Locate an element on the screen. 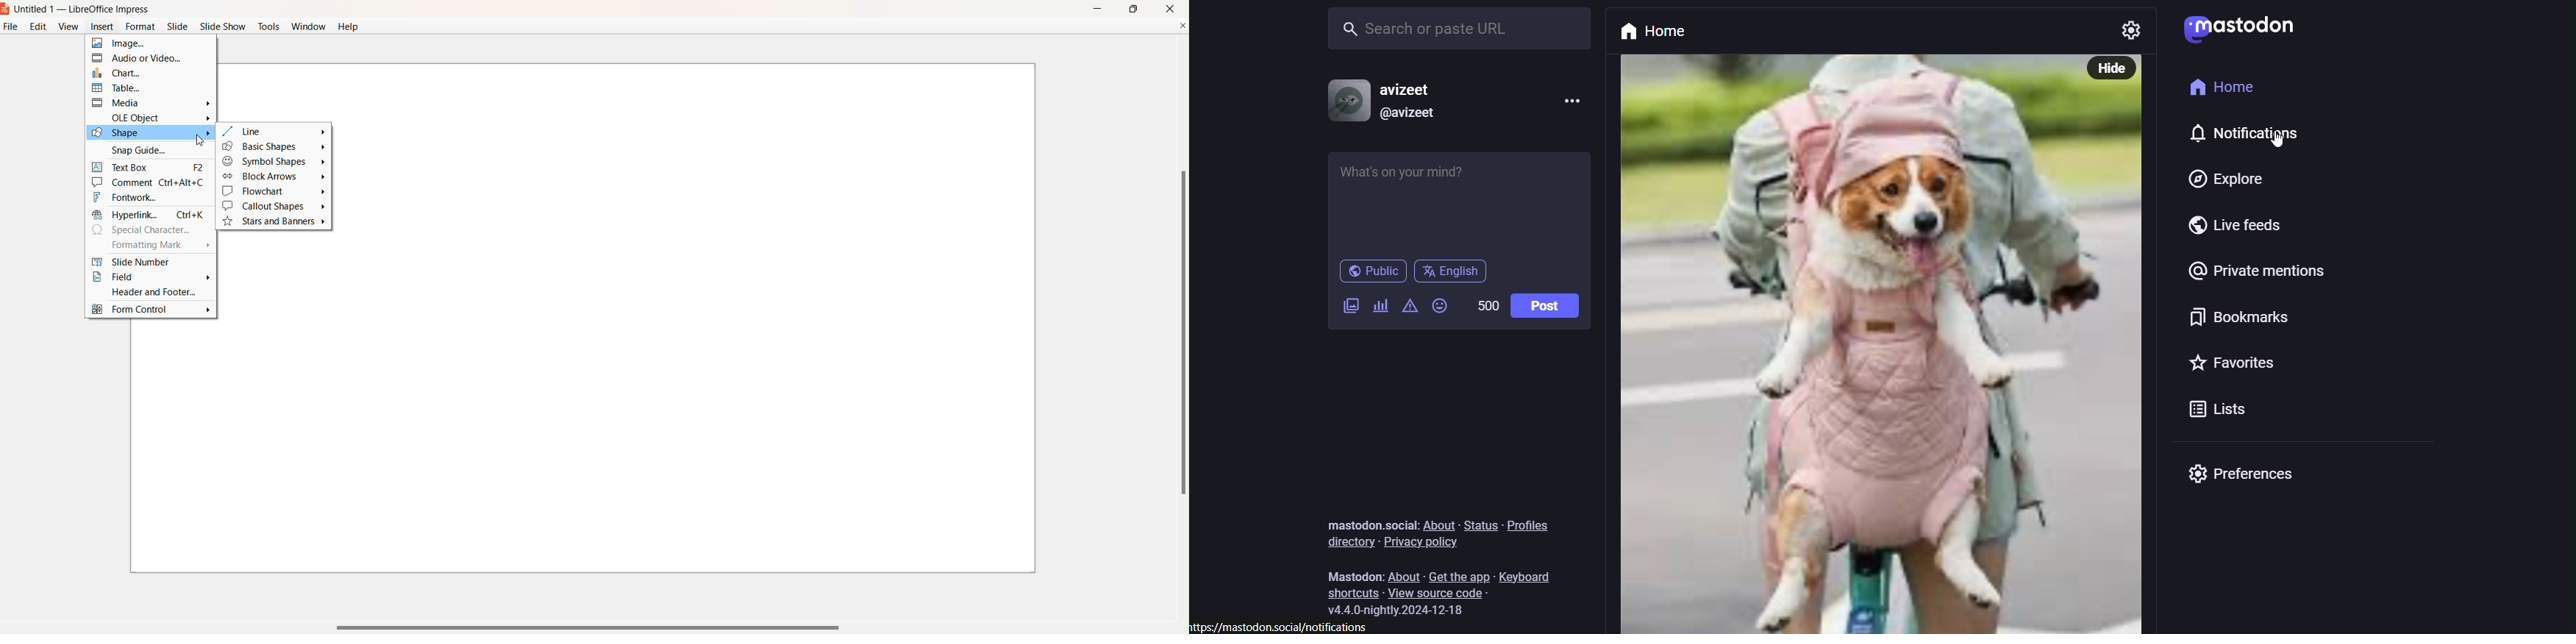 Image resolution: width=2576 pixels, height=644 pixels. Symbol Shapes is located at coordinates (274, 162).